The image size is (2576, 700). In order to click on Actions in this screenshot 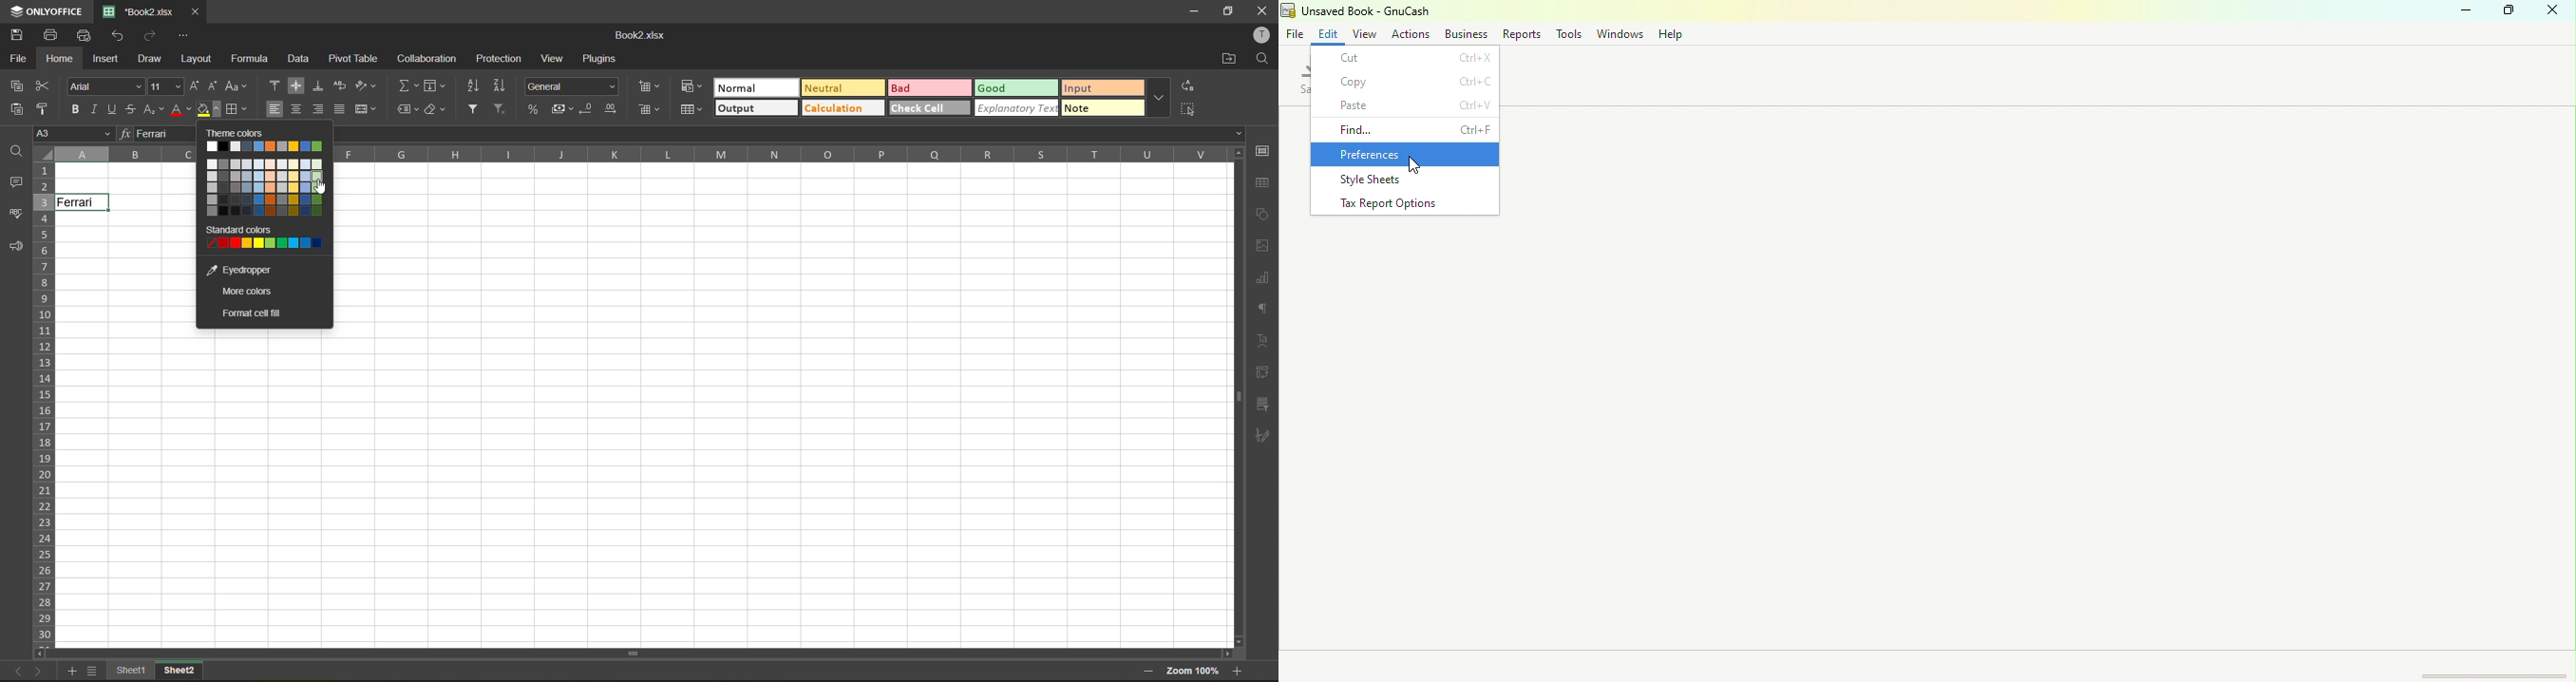, I will do `click(1409, 32)`.